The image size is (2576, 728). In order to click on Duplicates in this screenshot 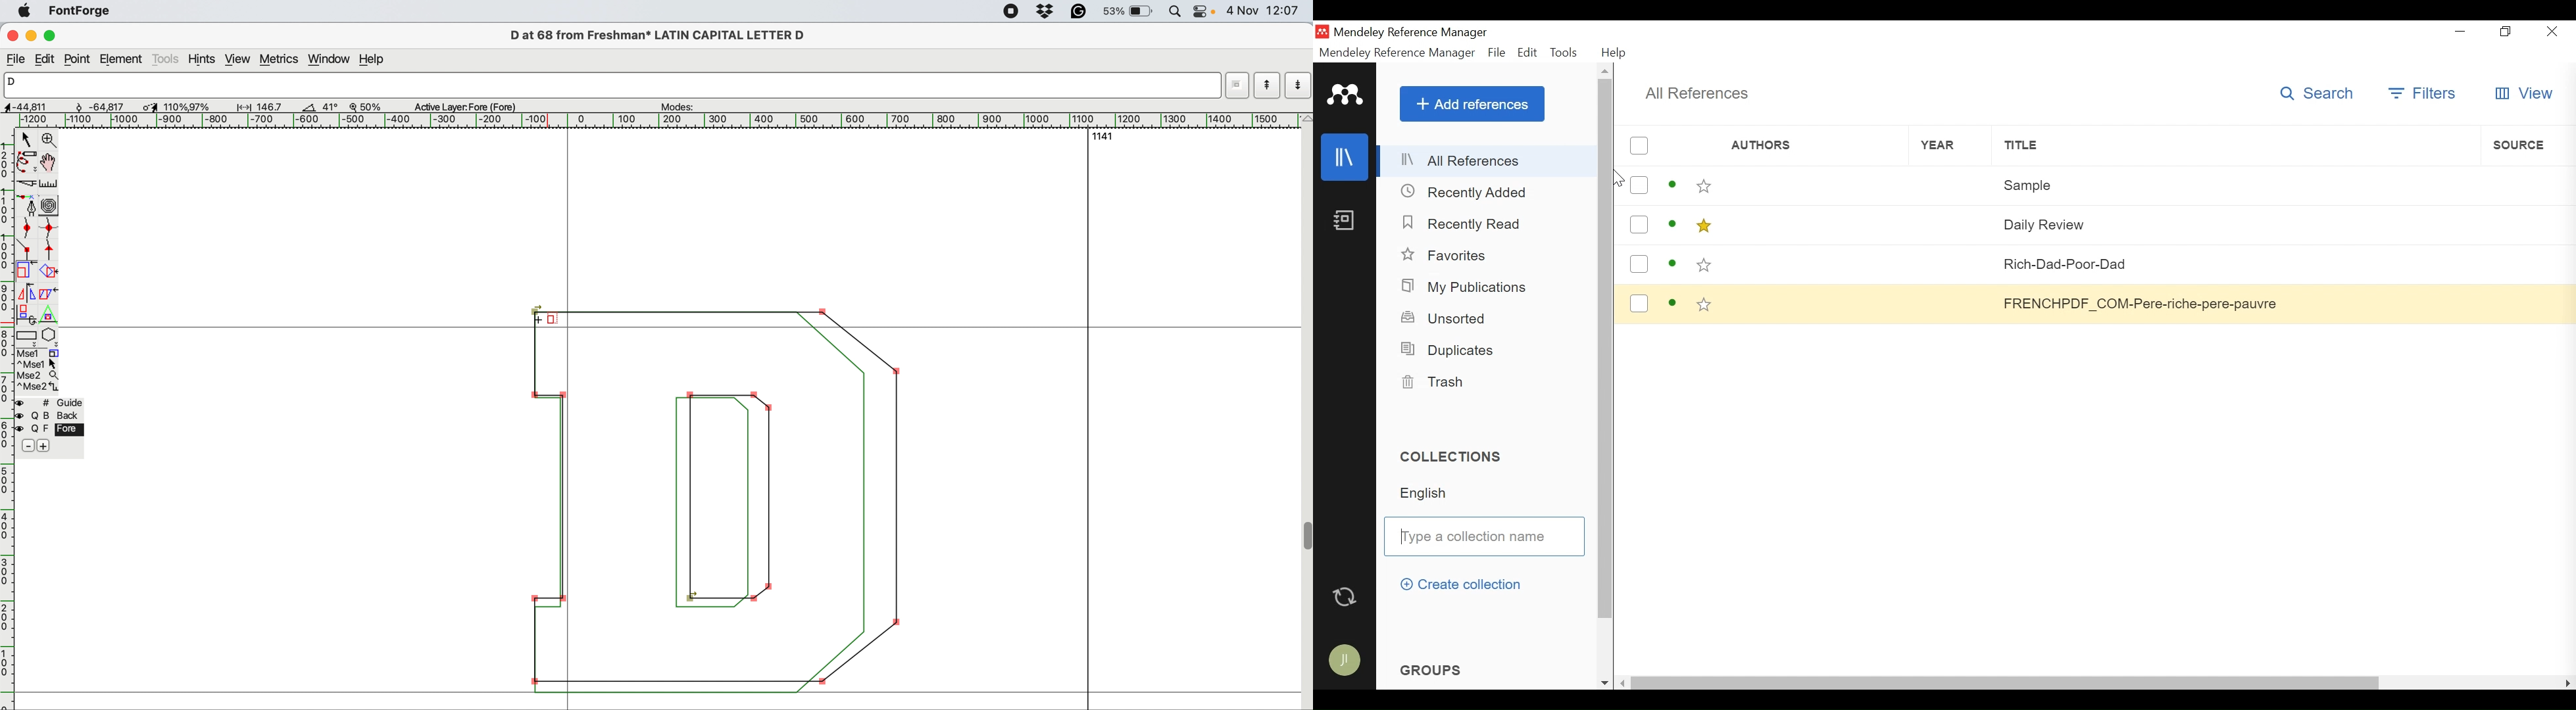, I will do `click(1447, 350)`.